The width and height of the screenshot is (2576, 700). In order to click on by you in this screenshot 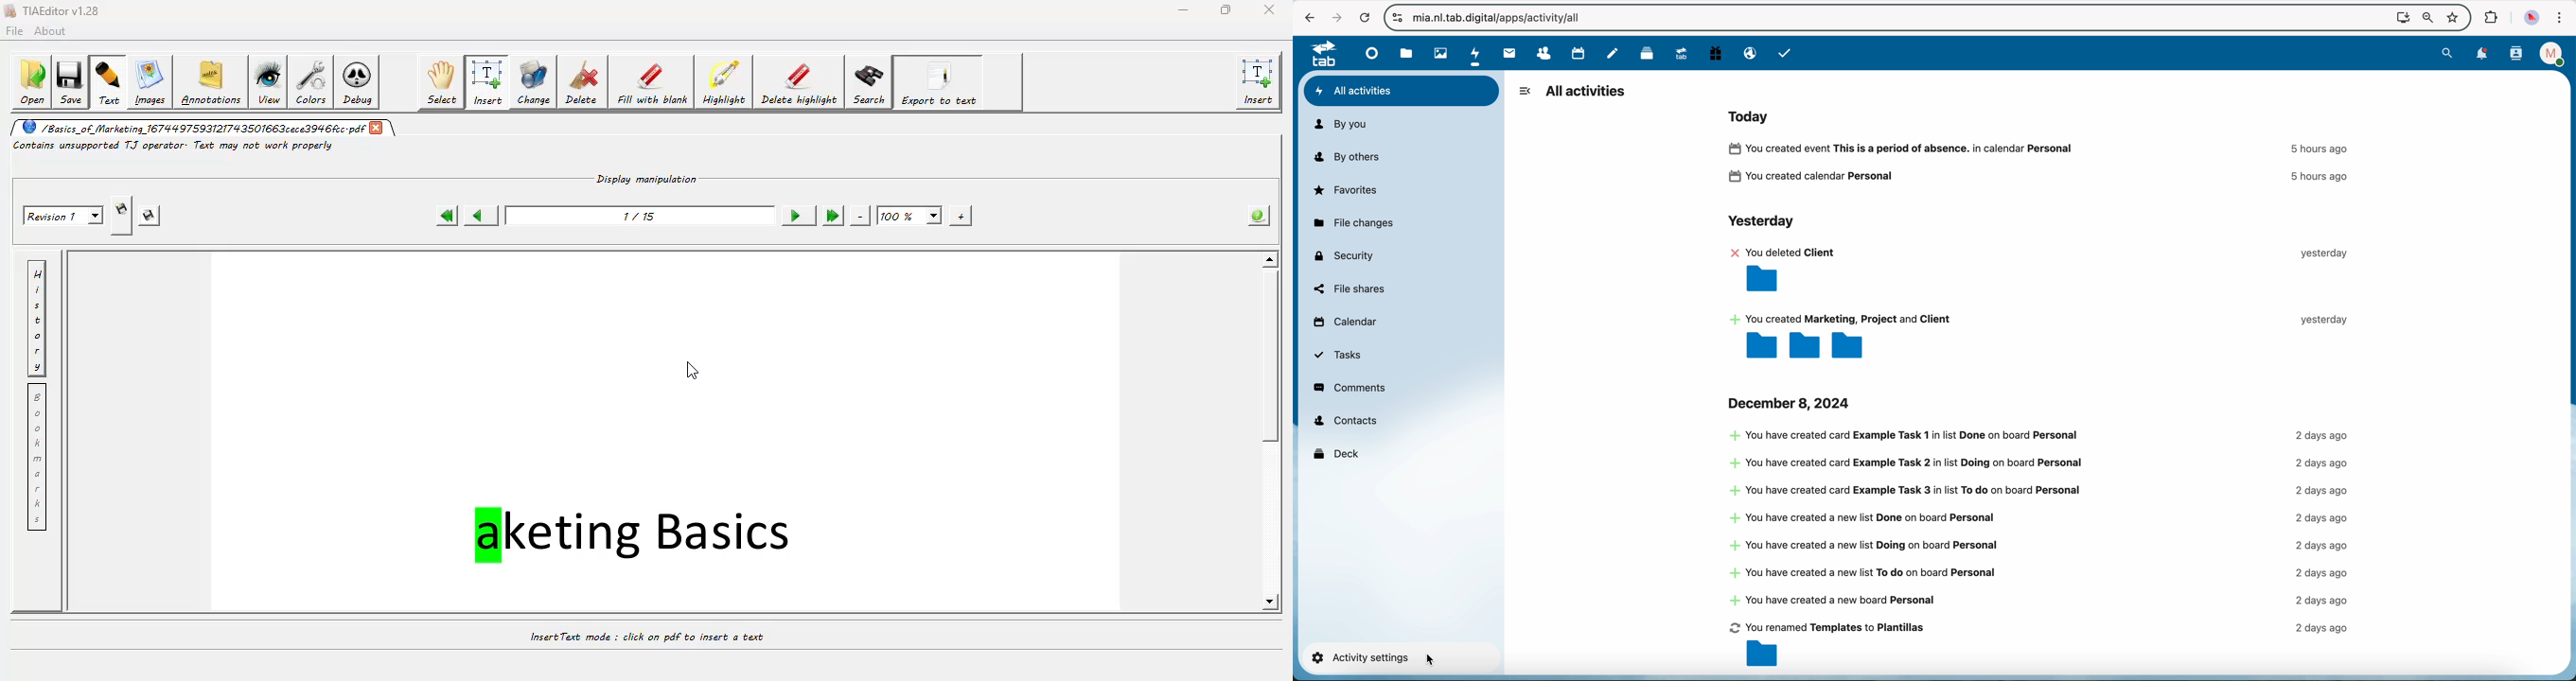, I will do `click(1340, 124)`.